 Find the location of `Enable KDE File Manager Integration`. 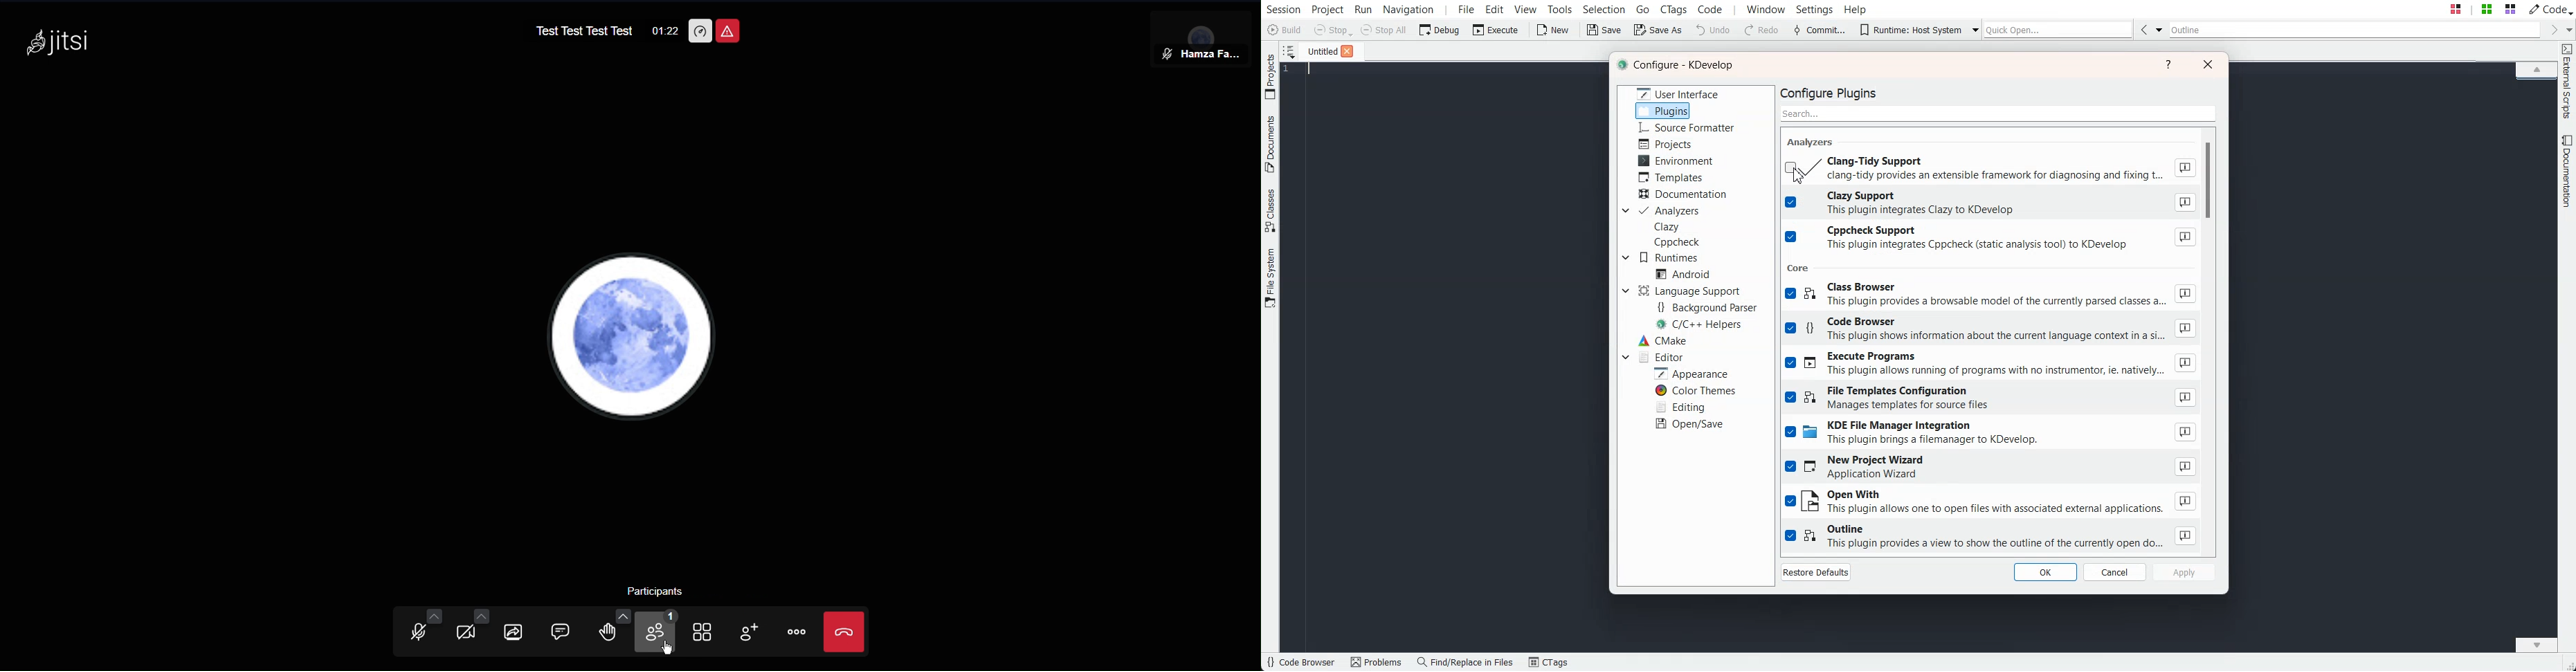

Enable KDE File Manager Integration is located at coordinates (1991, 434).